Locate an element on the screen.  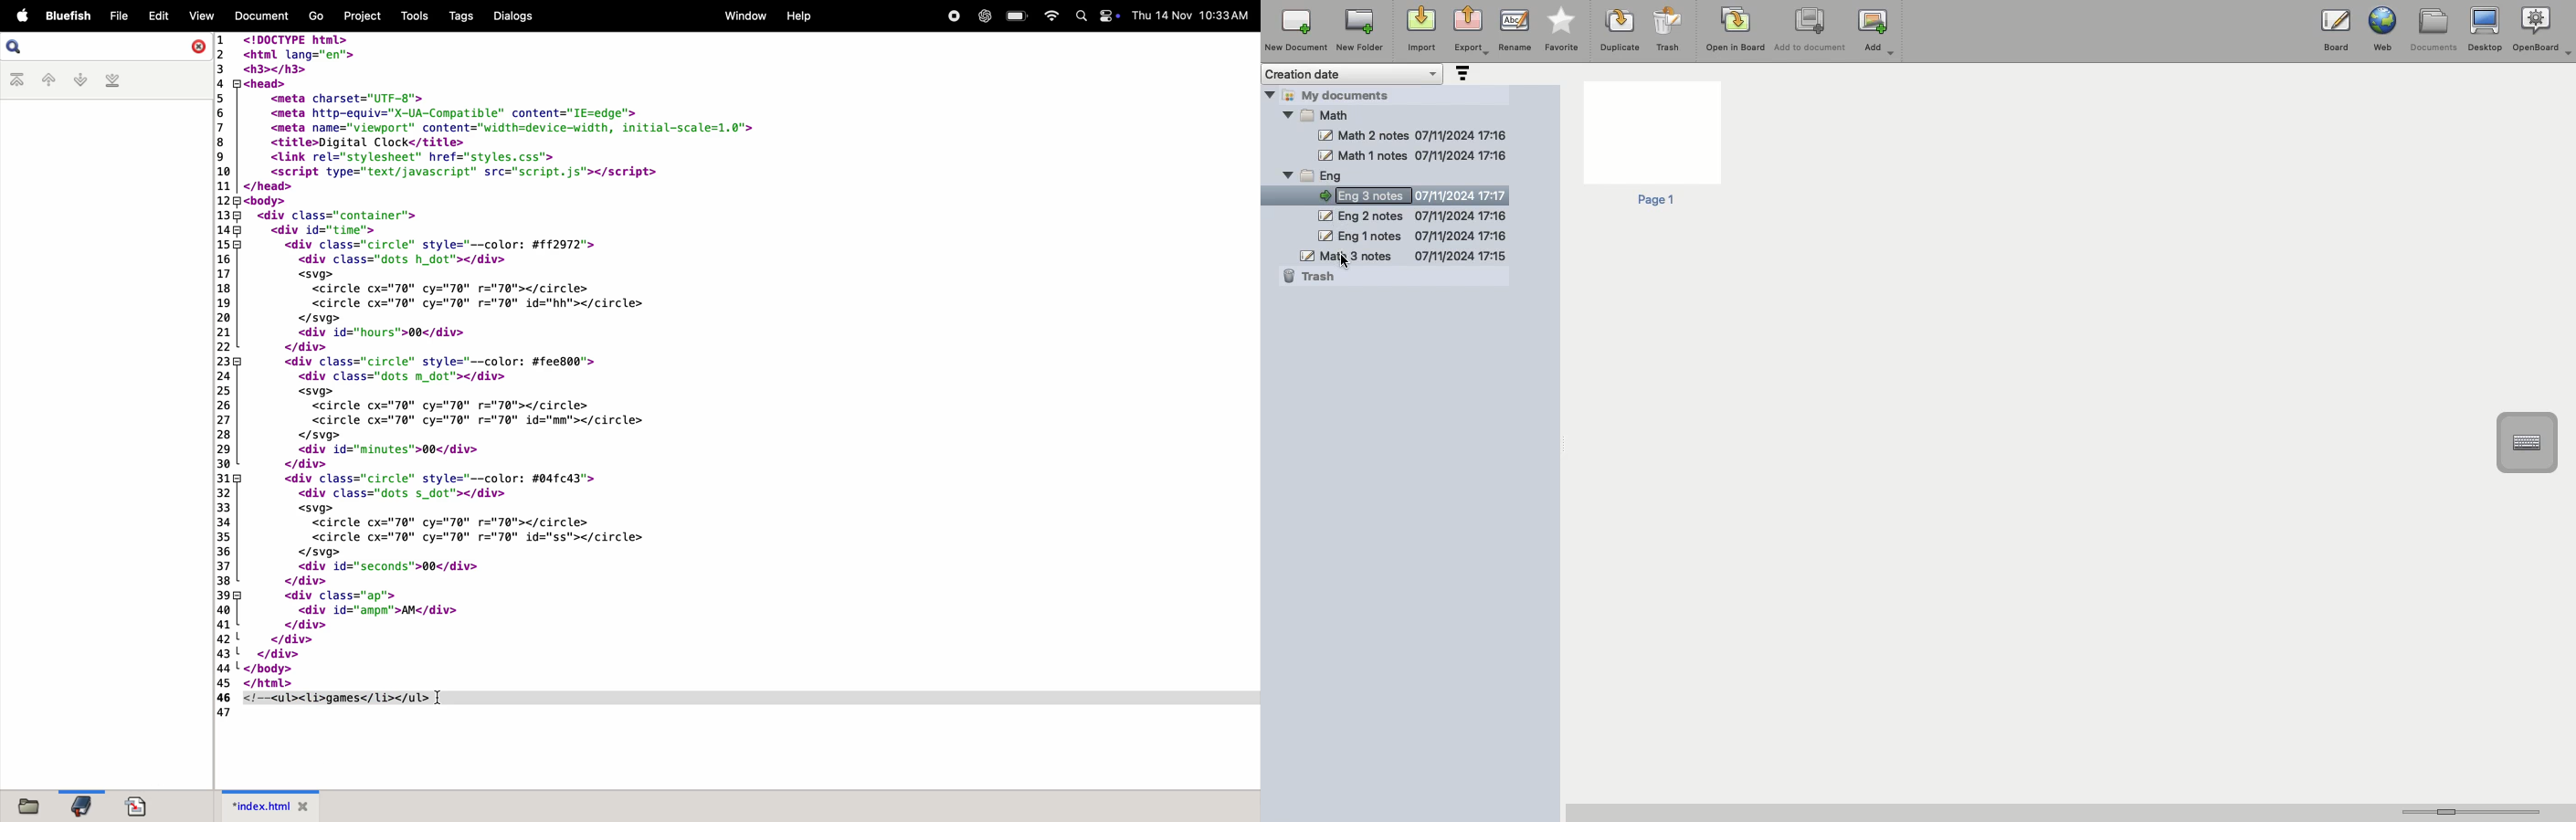
dialogs is located at coordinates (514, 17).